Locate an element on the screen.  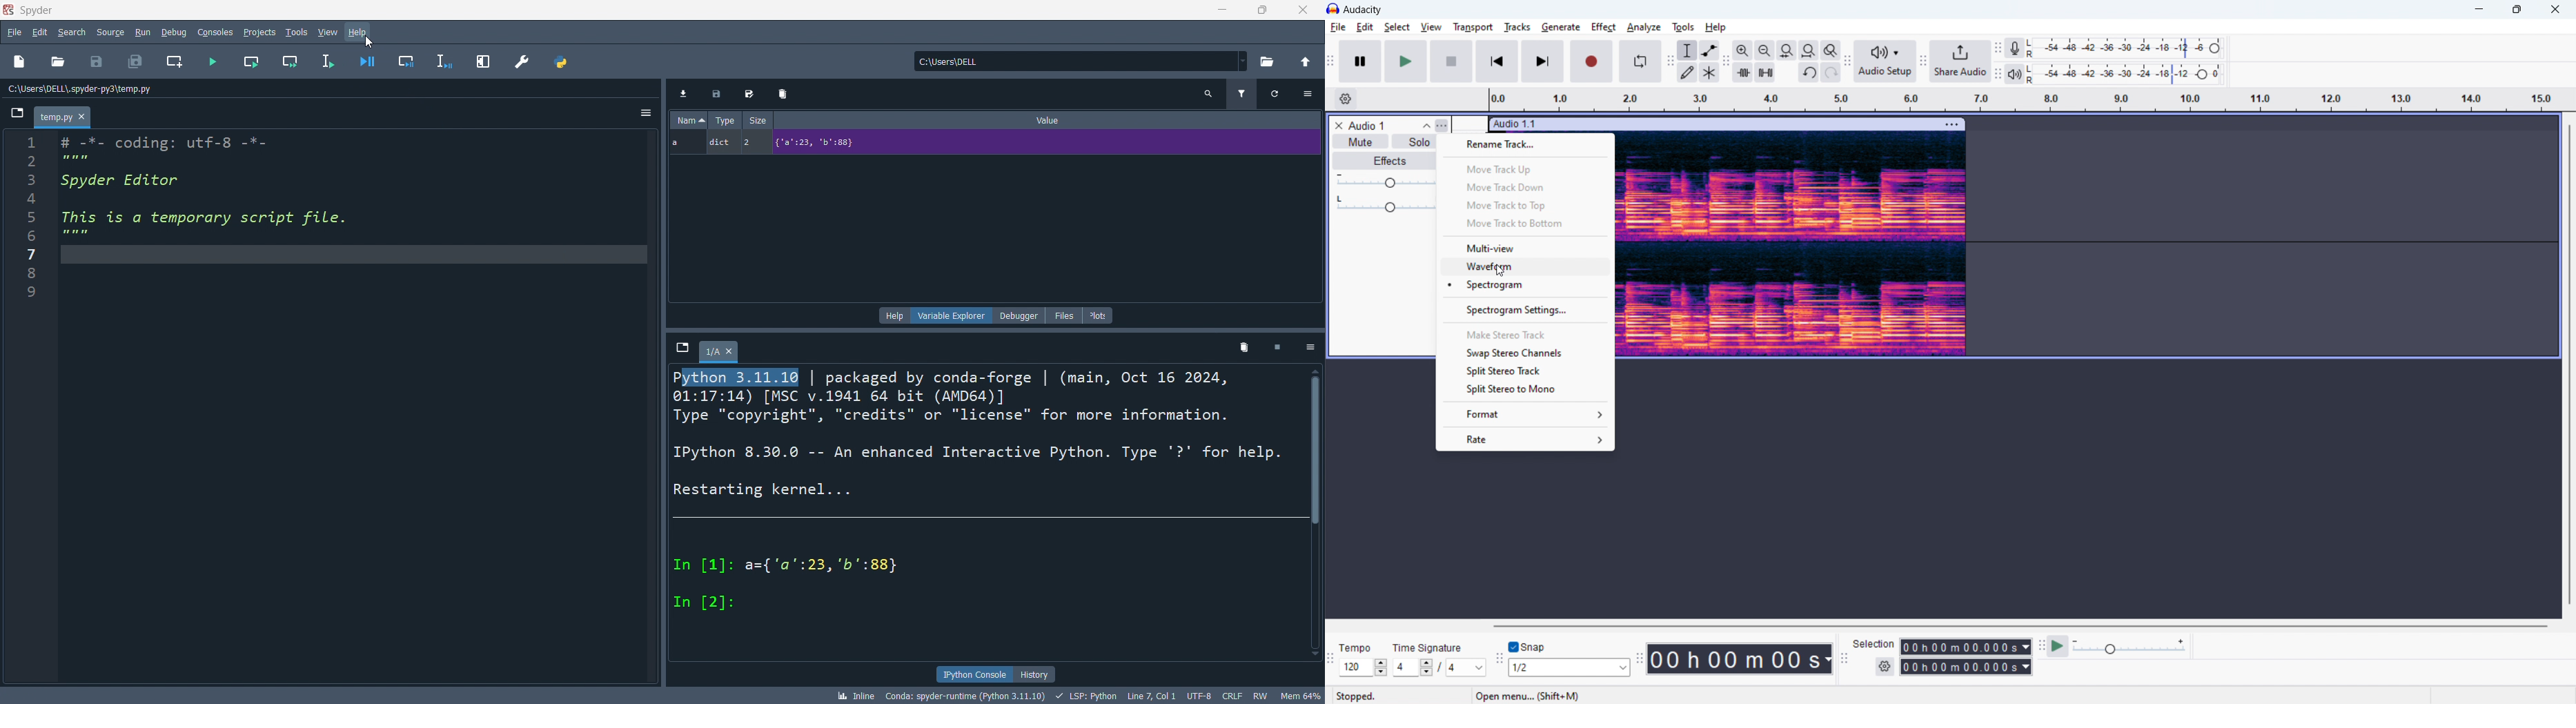
Square is located at coordinates (1277, 346).